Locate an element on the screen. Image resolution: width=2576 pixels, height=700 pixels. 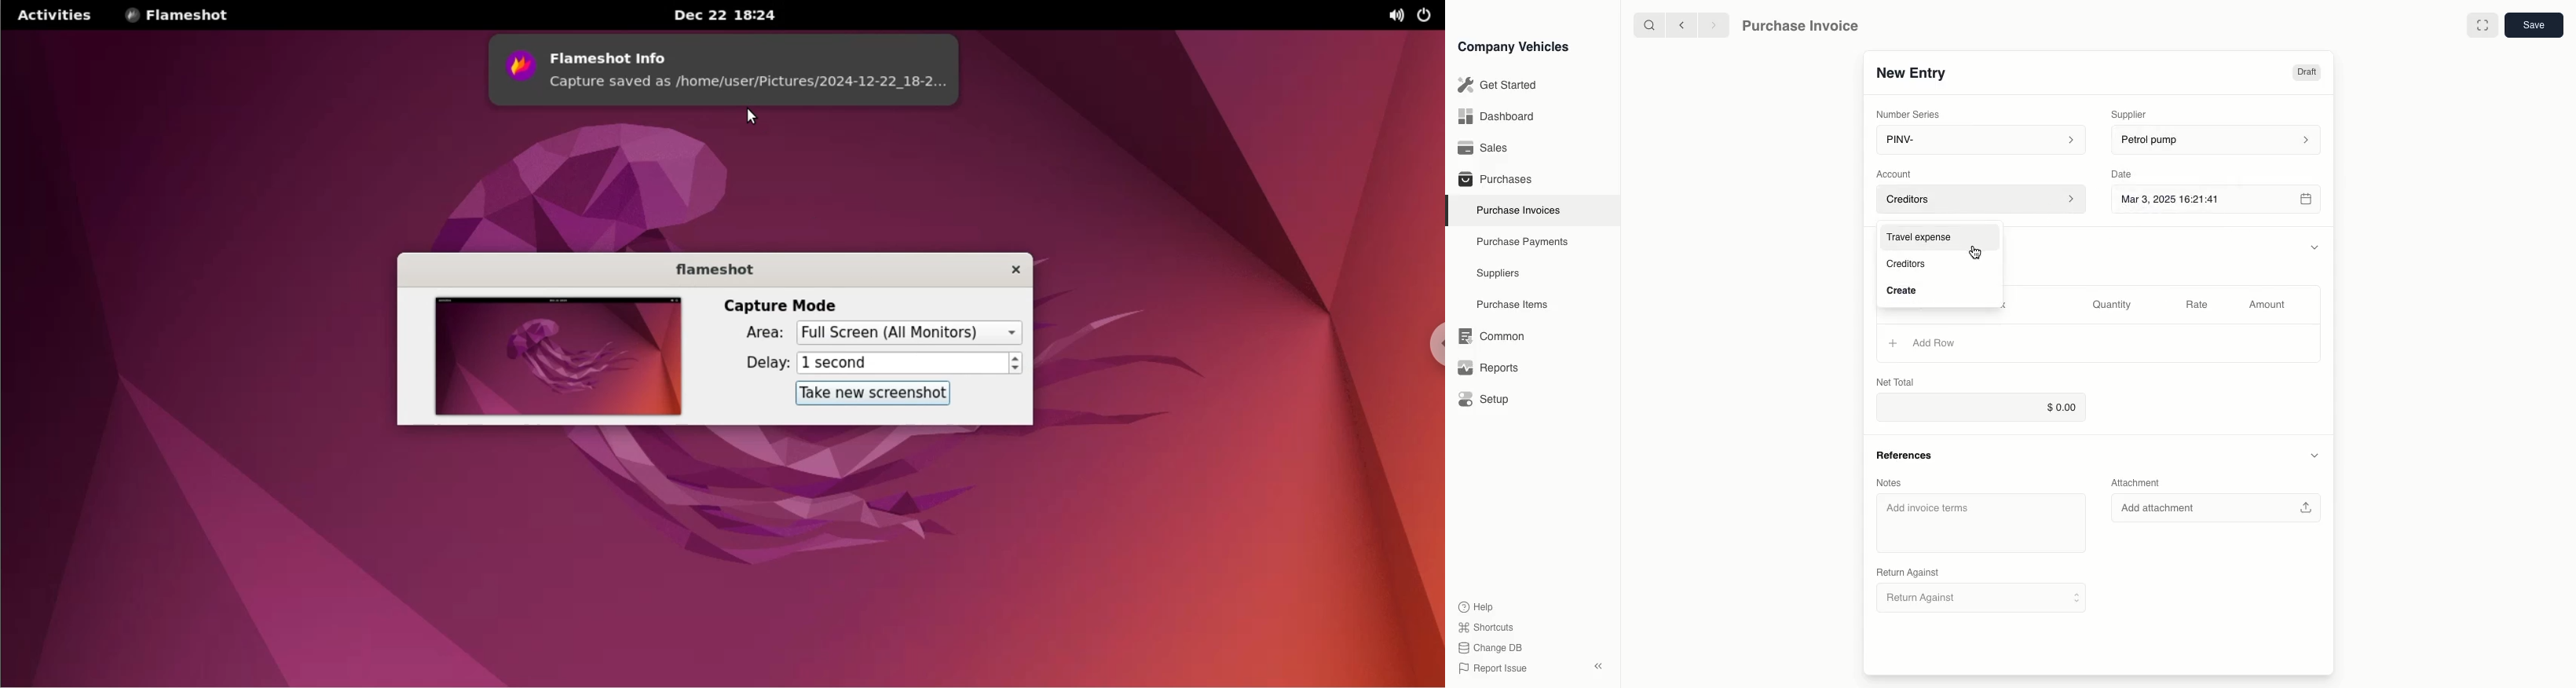
Get Started is located at coordinates (1495, 85).